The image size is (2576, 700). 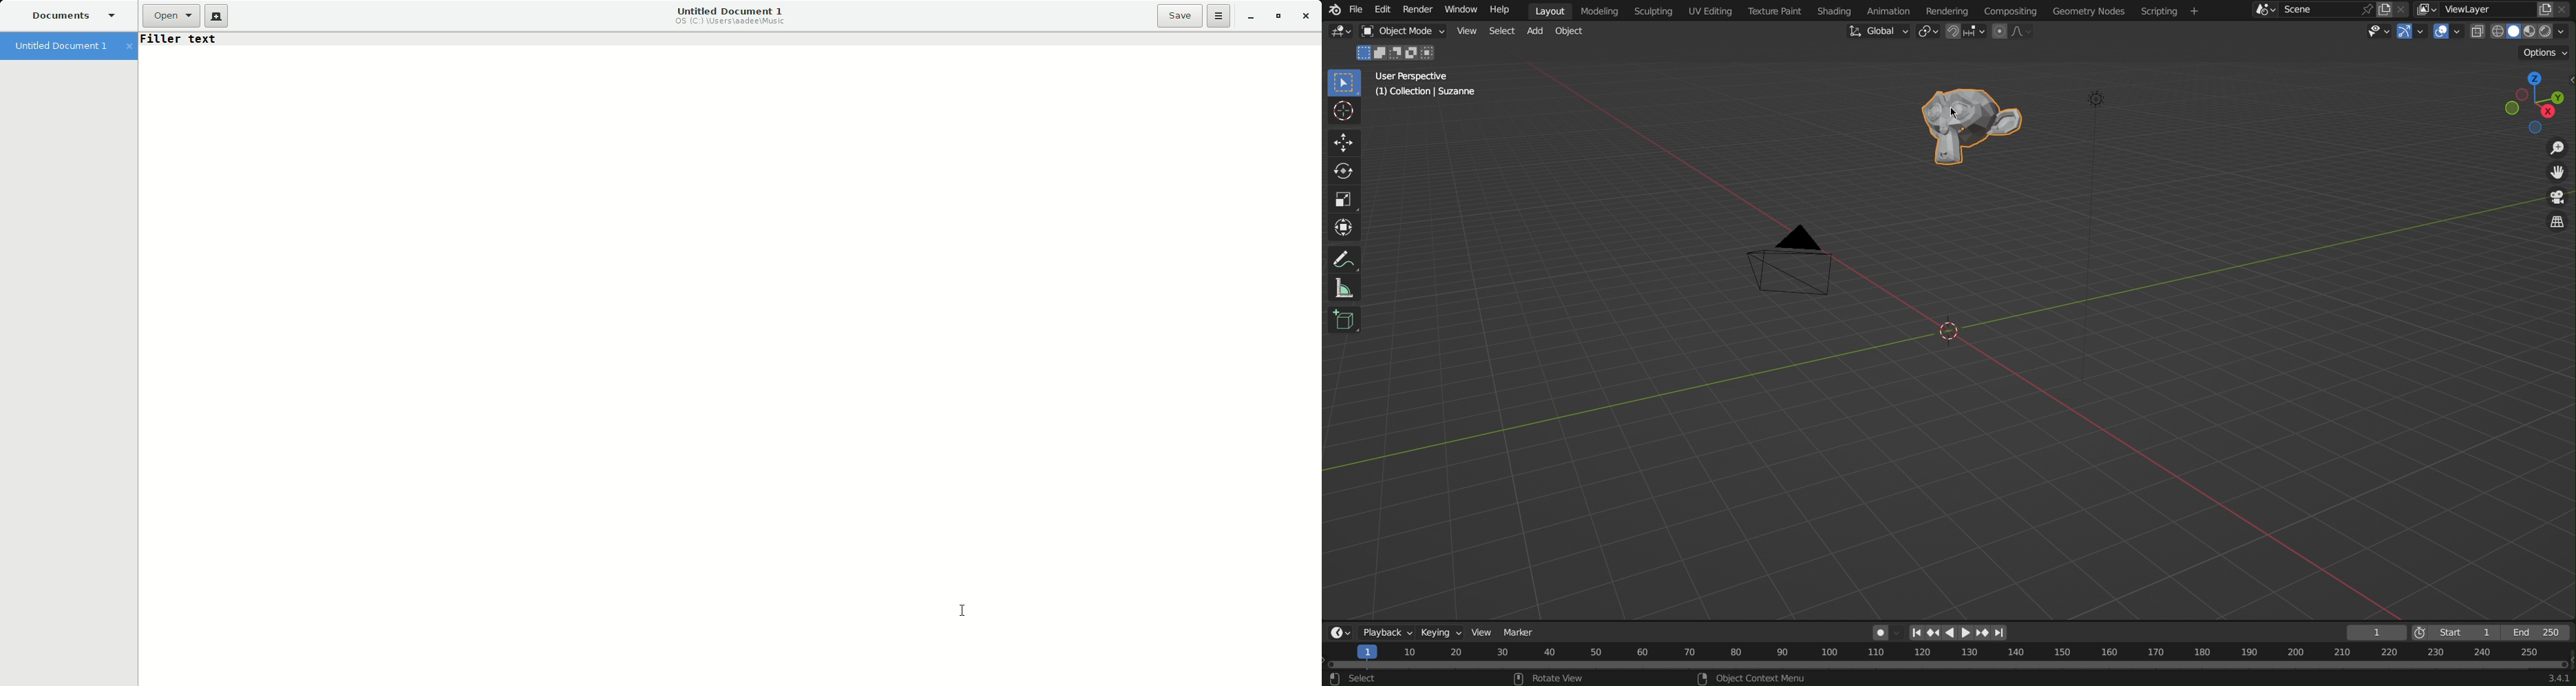 What do you see at coordinates (1340, 634) in the screenshot?
I see `Editor Type` at bounding box center [1340, 634].